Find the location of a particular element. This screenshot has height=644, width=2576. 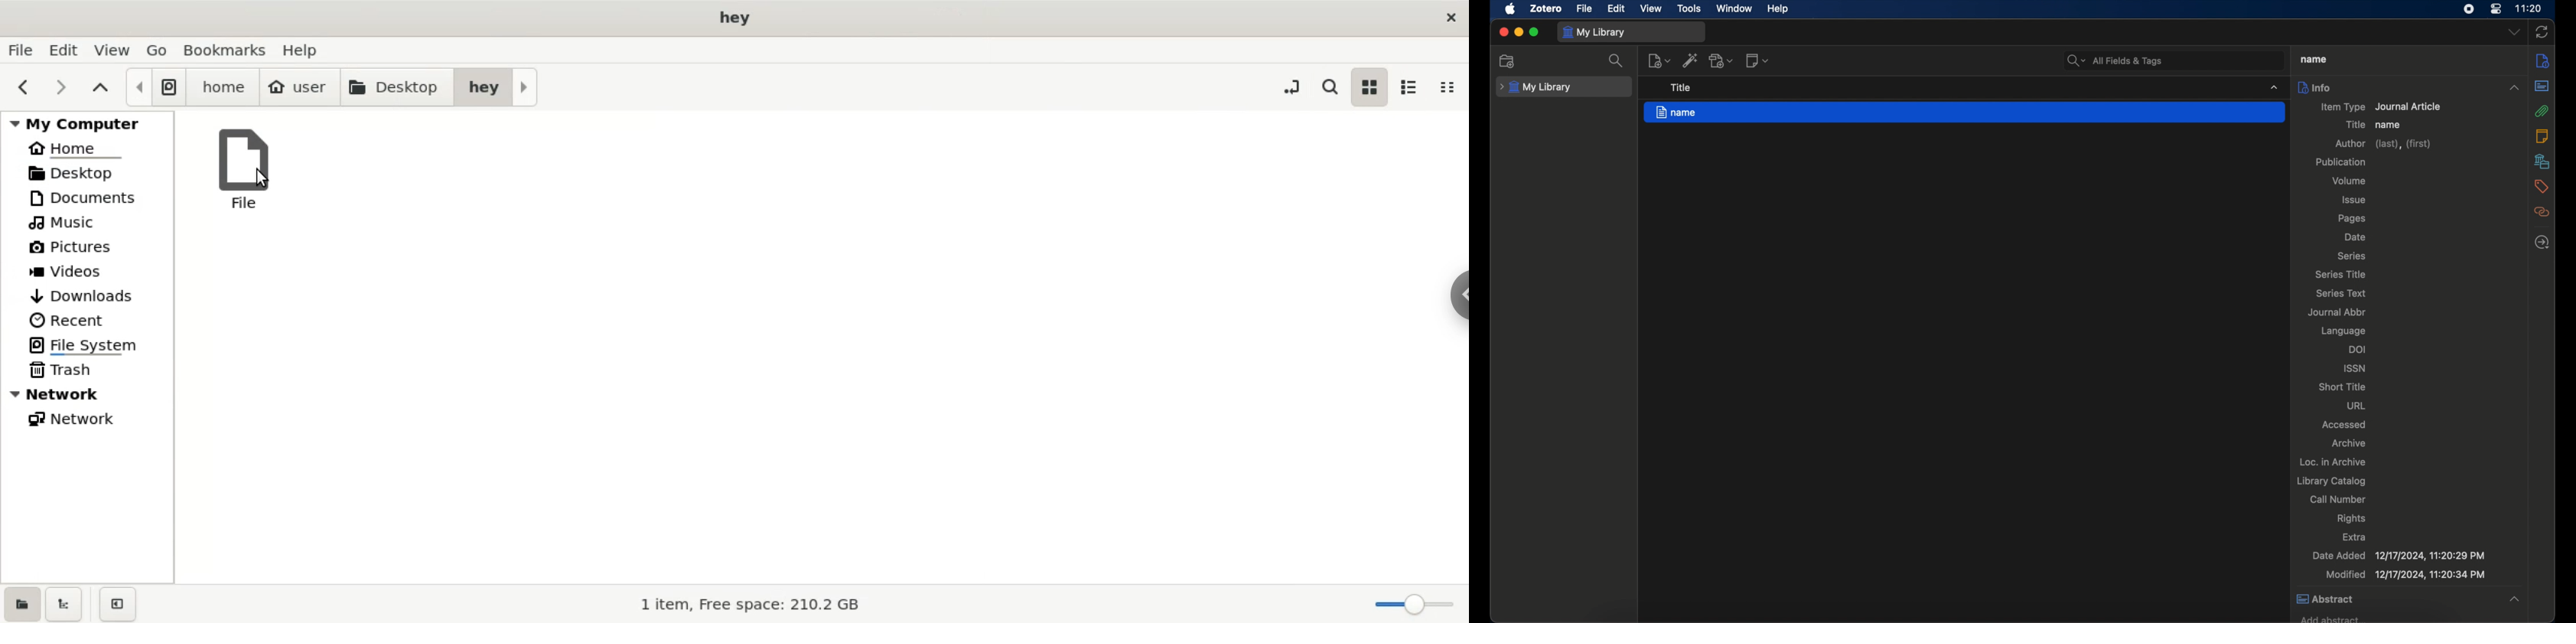

edit is located at coordinates (69, 50).